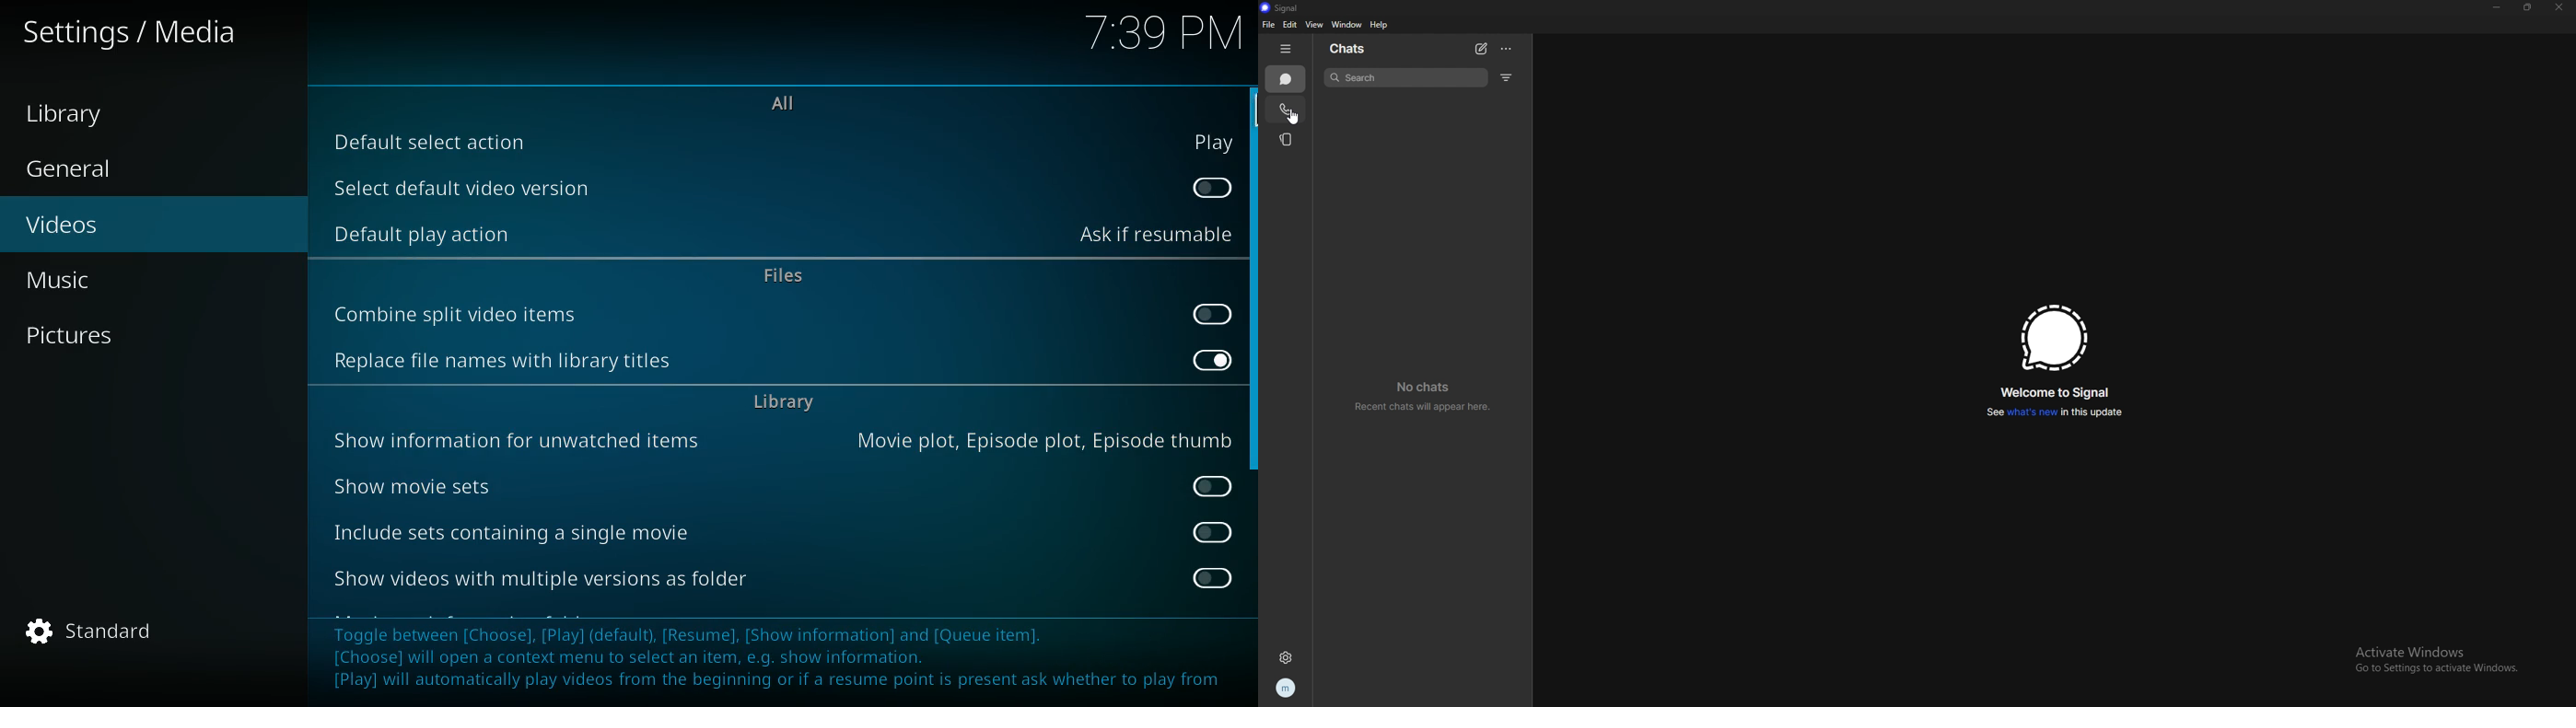 The image size is (2576, 728). What do you see at coordinates (134, 33) in the screenshot?
I see `Settings/Media` at bounding box center [134, 33].